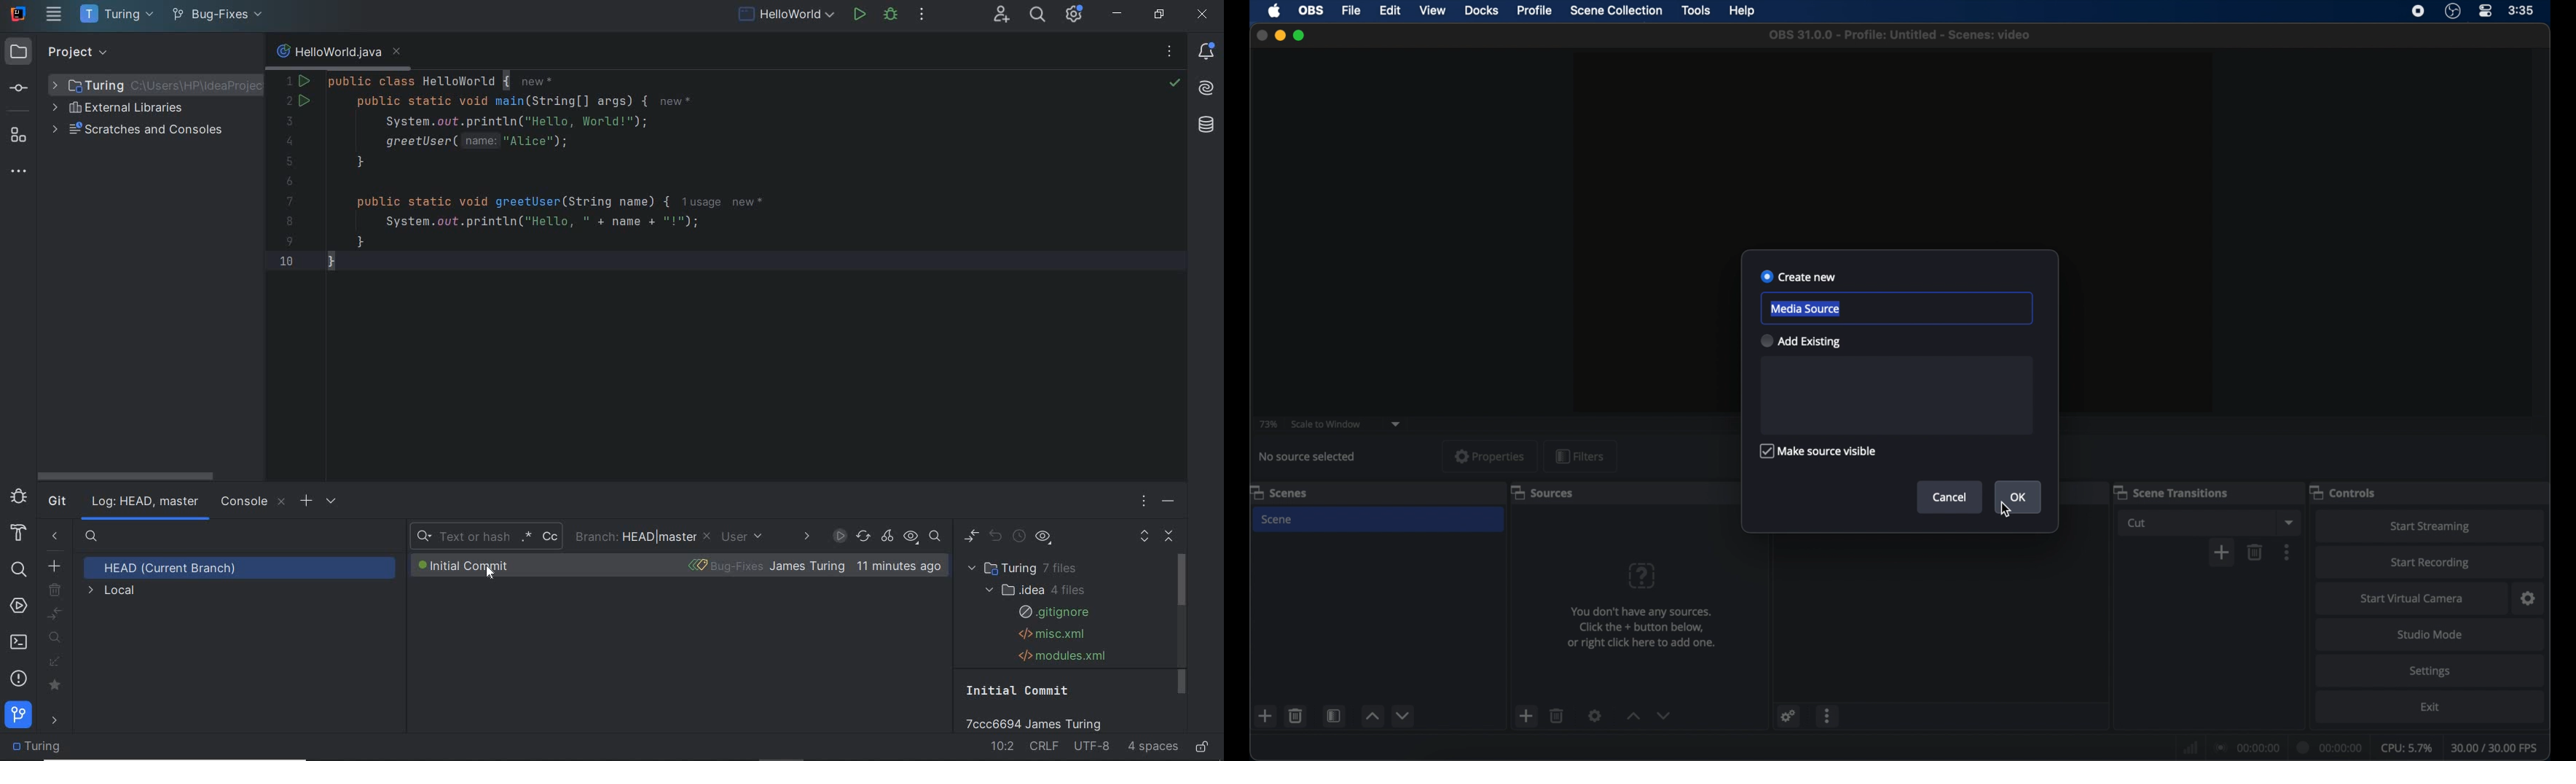 This screenshot has width=2576, height=784. Describe the element at coordinates (2287, 551) in the screenshot. I see `more options` at that location.